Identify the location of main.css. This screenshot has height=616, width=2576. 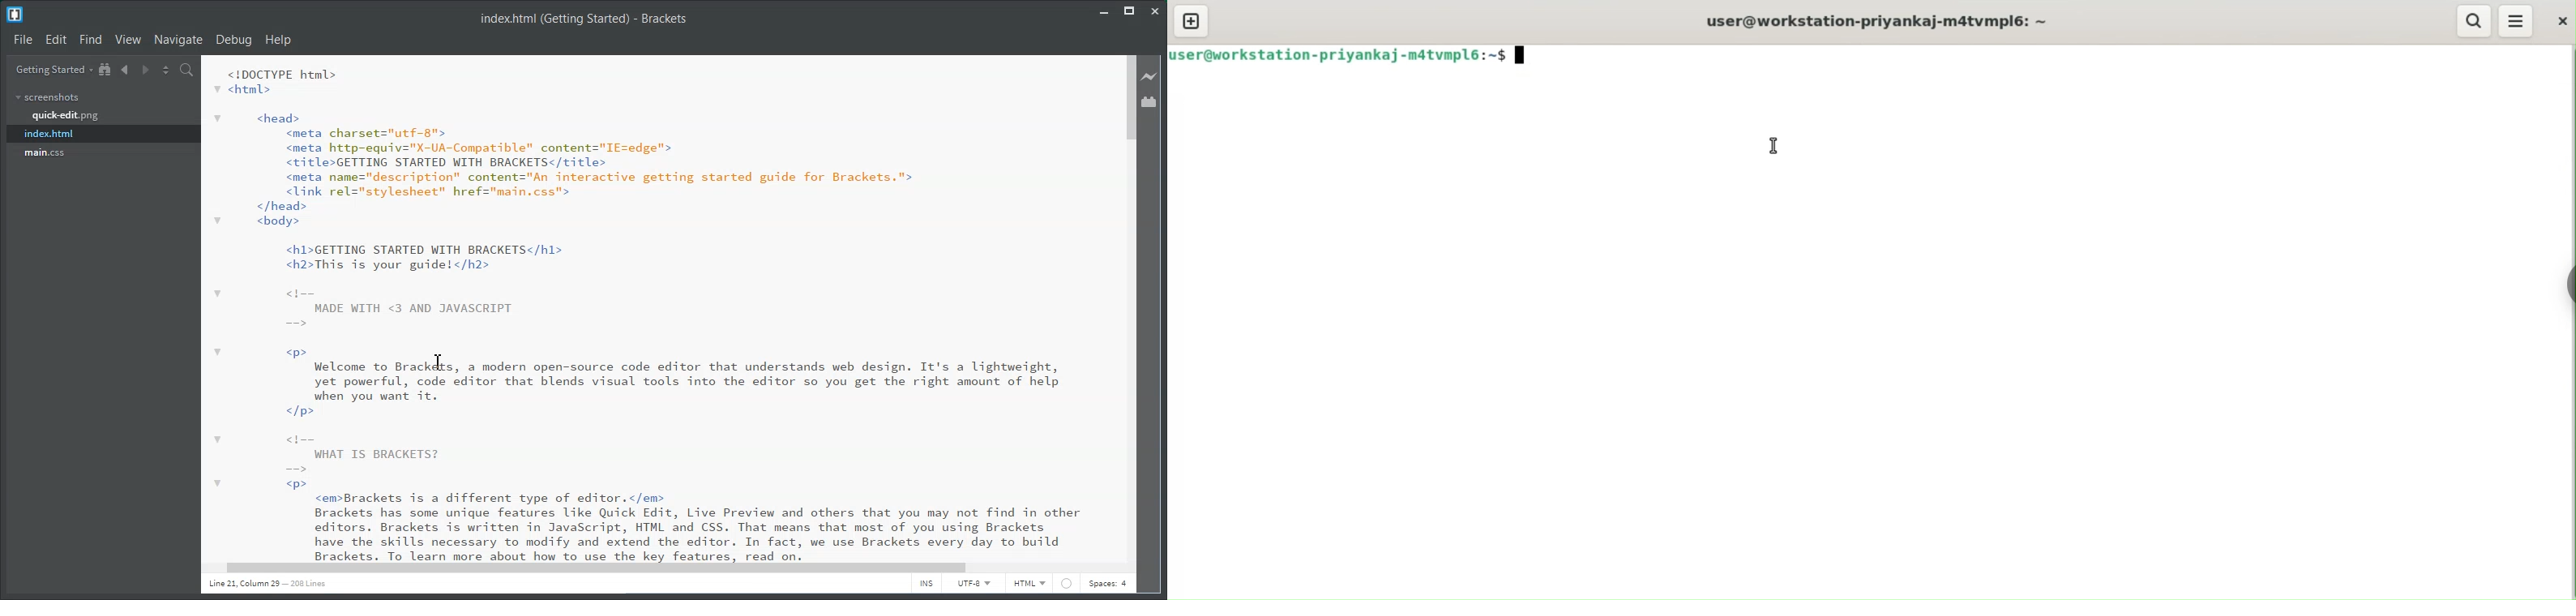
(45, 152).